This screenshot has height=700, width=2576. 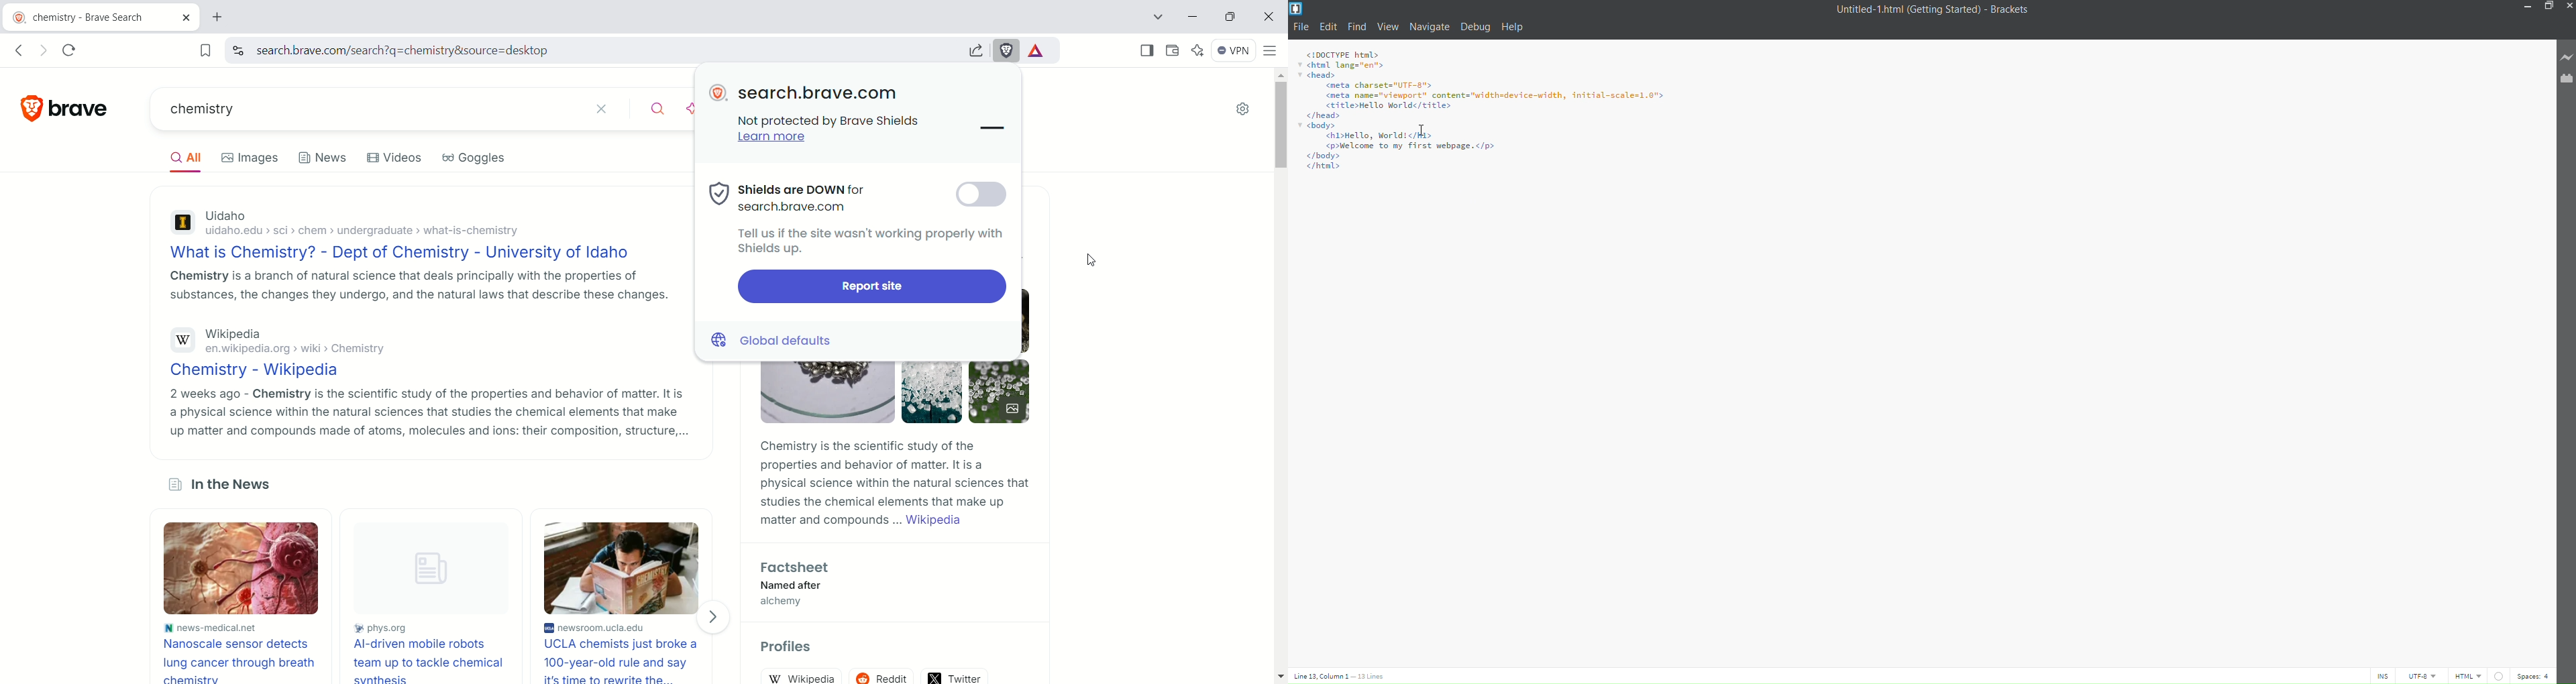 I want to click on code, so click(x=1497, y=112).